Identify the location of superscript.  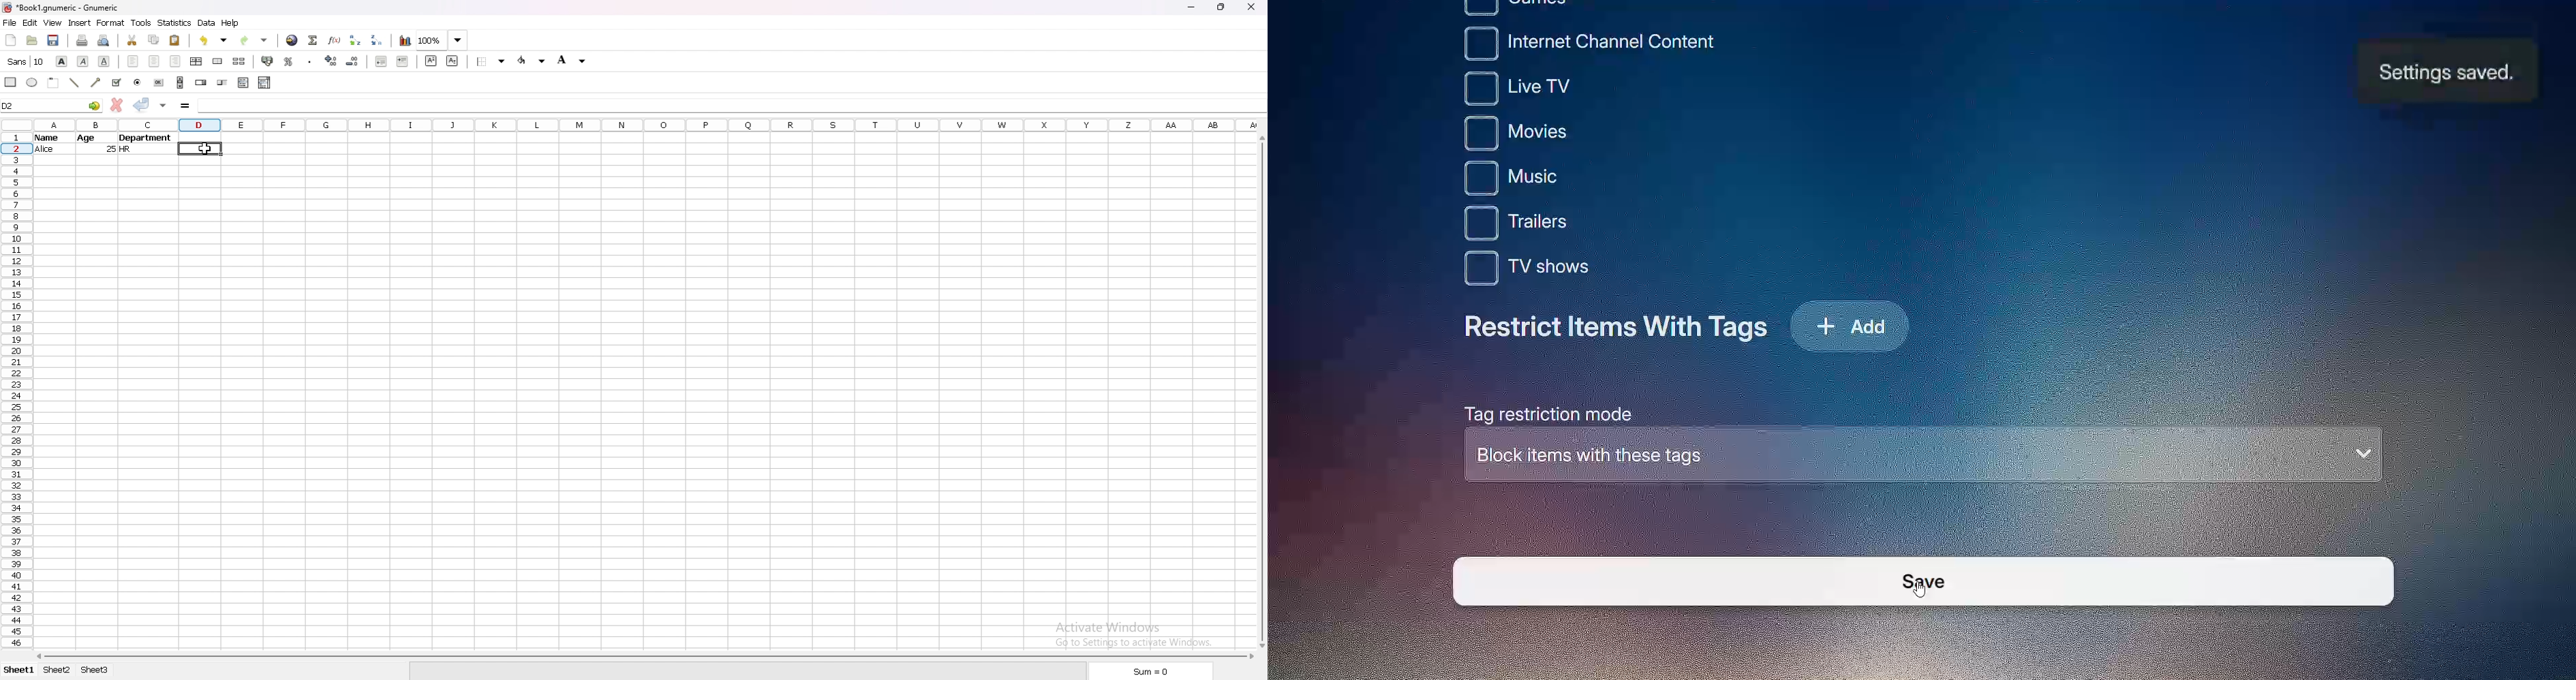
(431, 61).